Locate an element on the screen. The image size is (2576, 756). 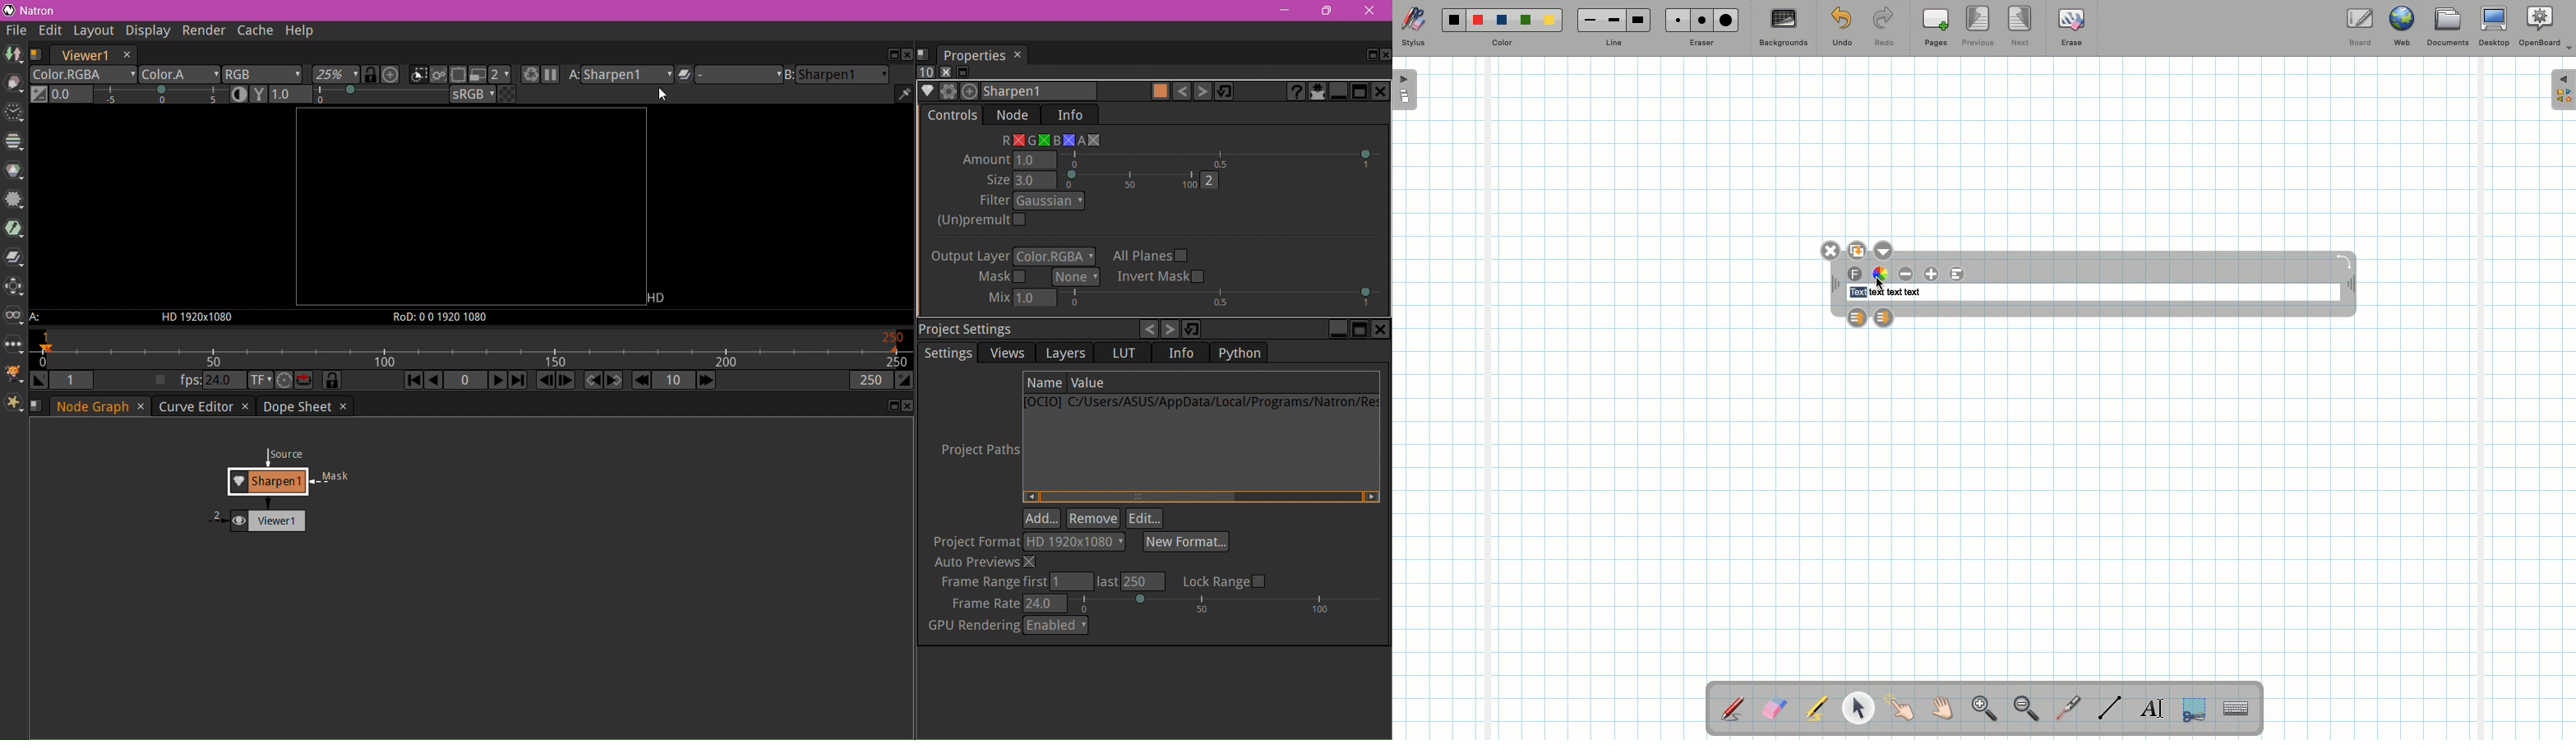
Python is located at coordinates (1245, 353).